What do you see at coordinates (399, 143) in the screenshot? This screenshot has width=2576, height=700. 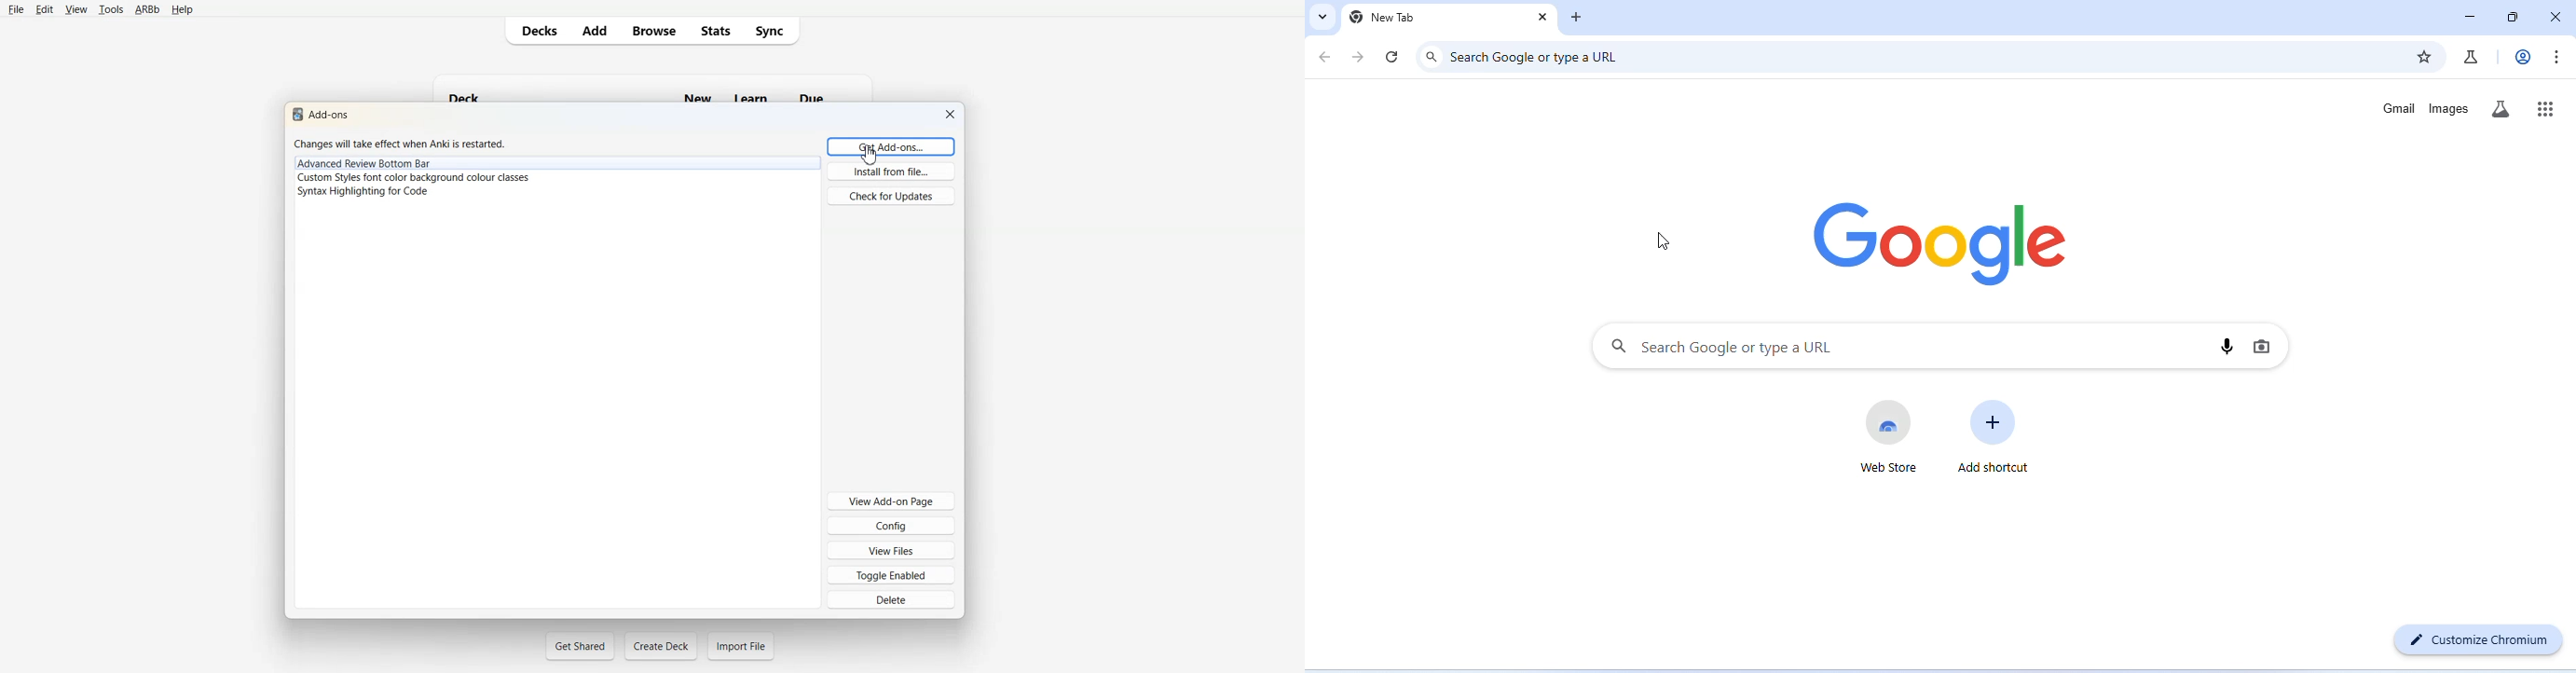 I see `Changes will take effect when Anki is restarted` at bounding box center [399, 143].